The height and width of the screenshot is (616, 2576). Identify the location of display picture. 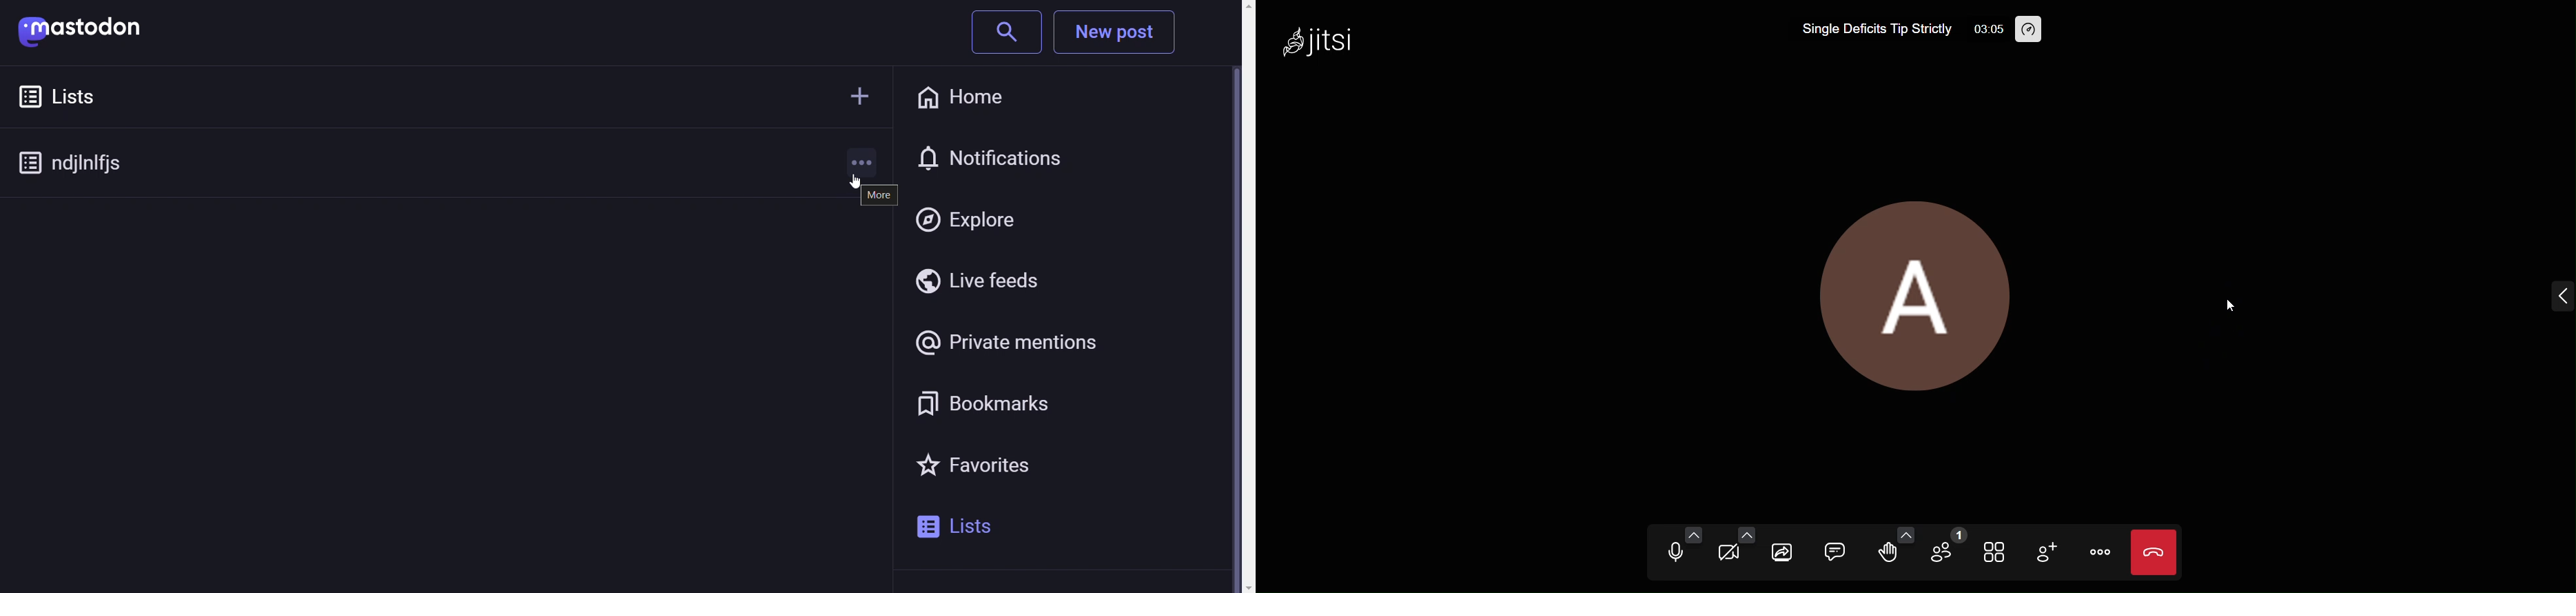
(1916, 287).